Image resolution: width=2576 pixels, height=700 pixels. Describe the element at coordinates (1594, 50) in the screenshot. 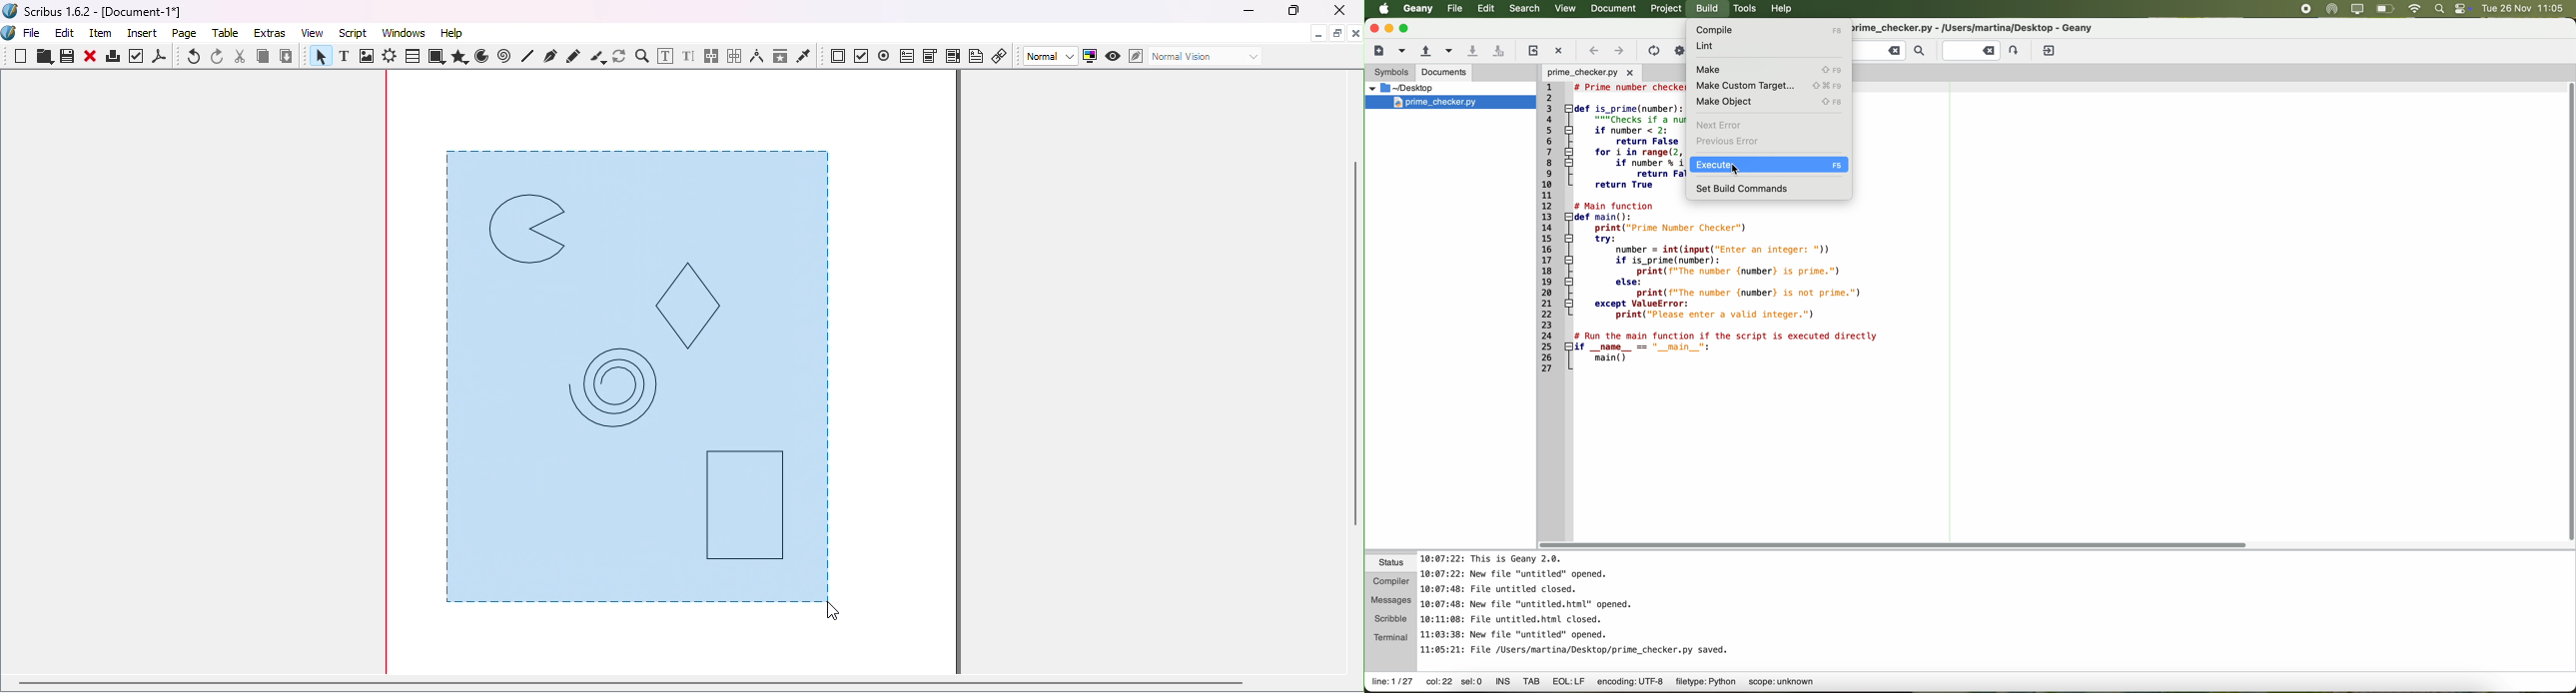

I see `navigate back` at that location.